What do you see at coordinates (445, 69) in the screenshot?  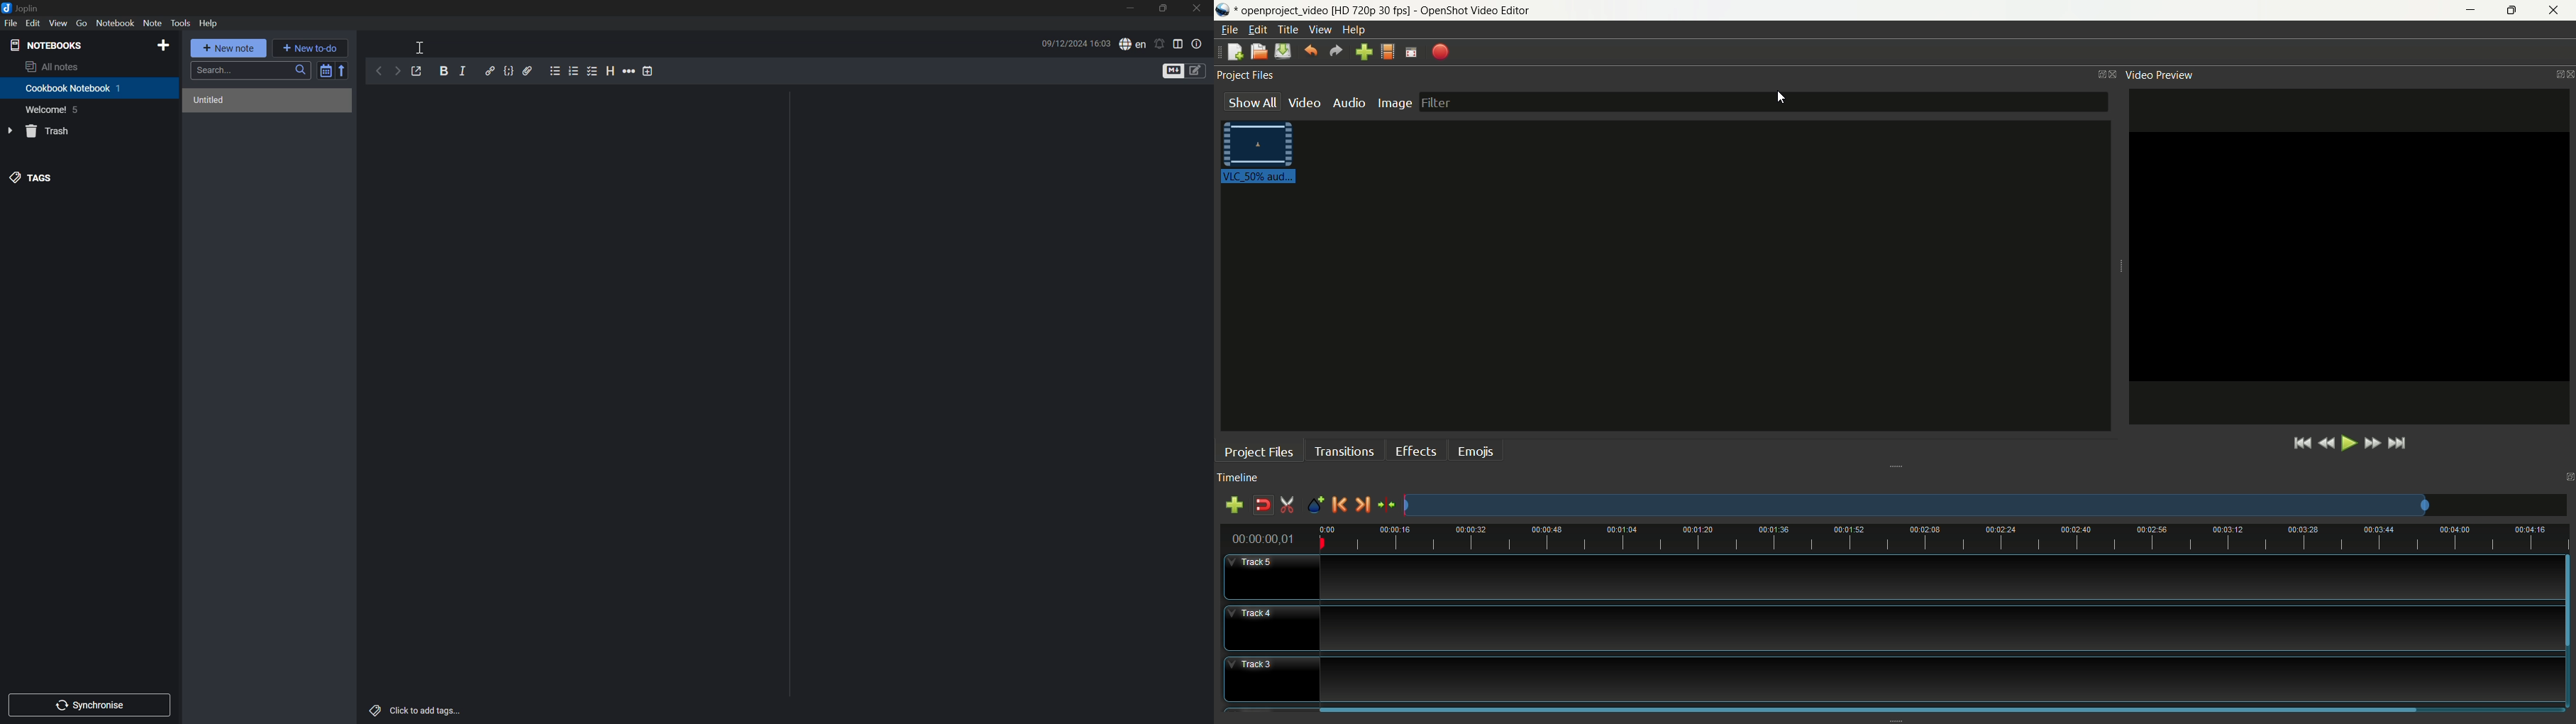 I see `Bold` at bounding box center [445, 69].